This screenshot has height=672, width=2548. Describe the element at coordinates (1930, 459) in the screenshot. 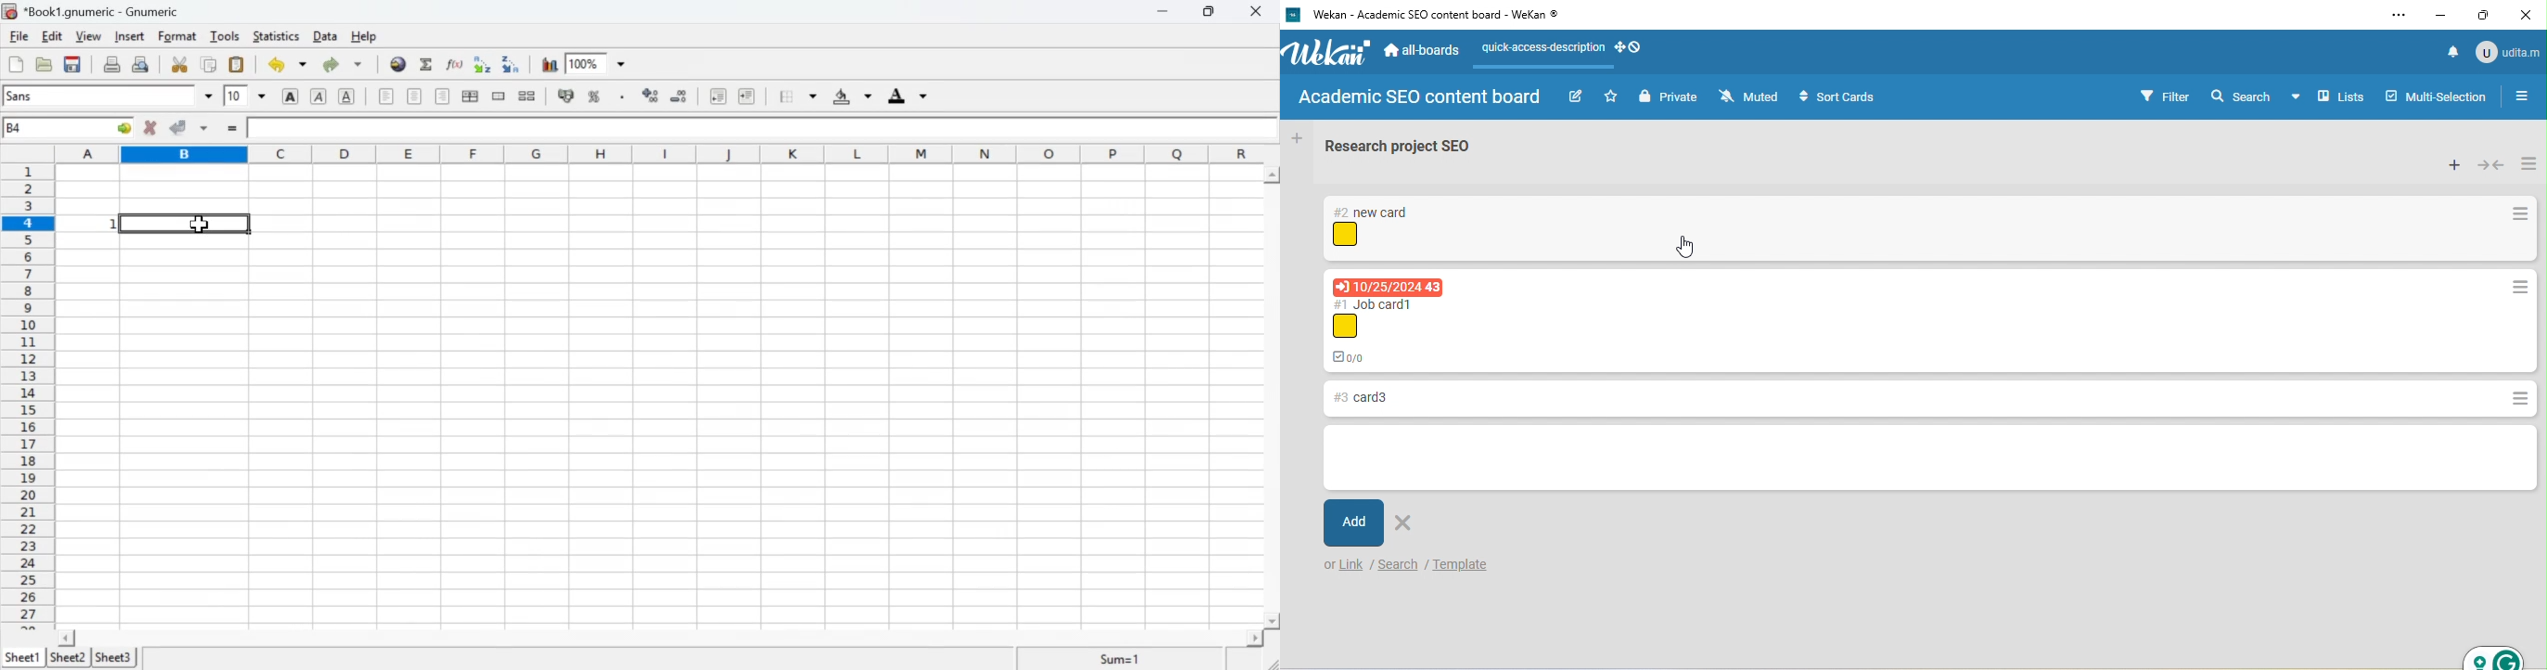

I see `field to add a new card` at that location.